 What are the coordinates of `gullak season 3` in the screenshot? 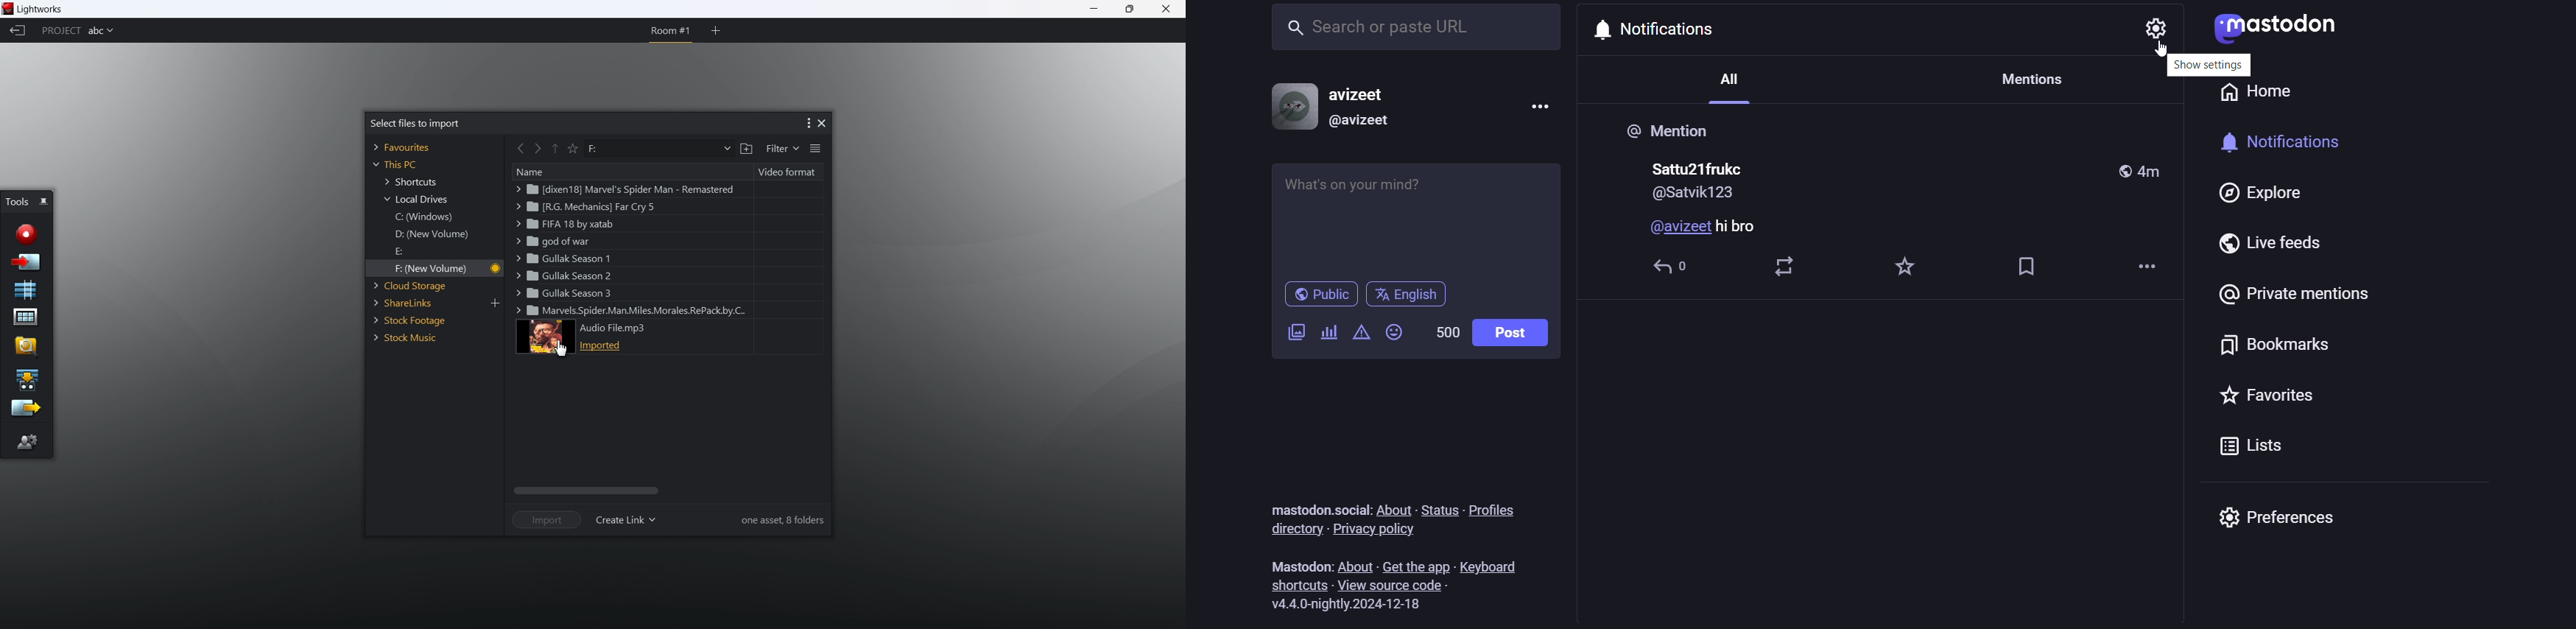 It's located at (562, 294).